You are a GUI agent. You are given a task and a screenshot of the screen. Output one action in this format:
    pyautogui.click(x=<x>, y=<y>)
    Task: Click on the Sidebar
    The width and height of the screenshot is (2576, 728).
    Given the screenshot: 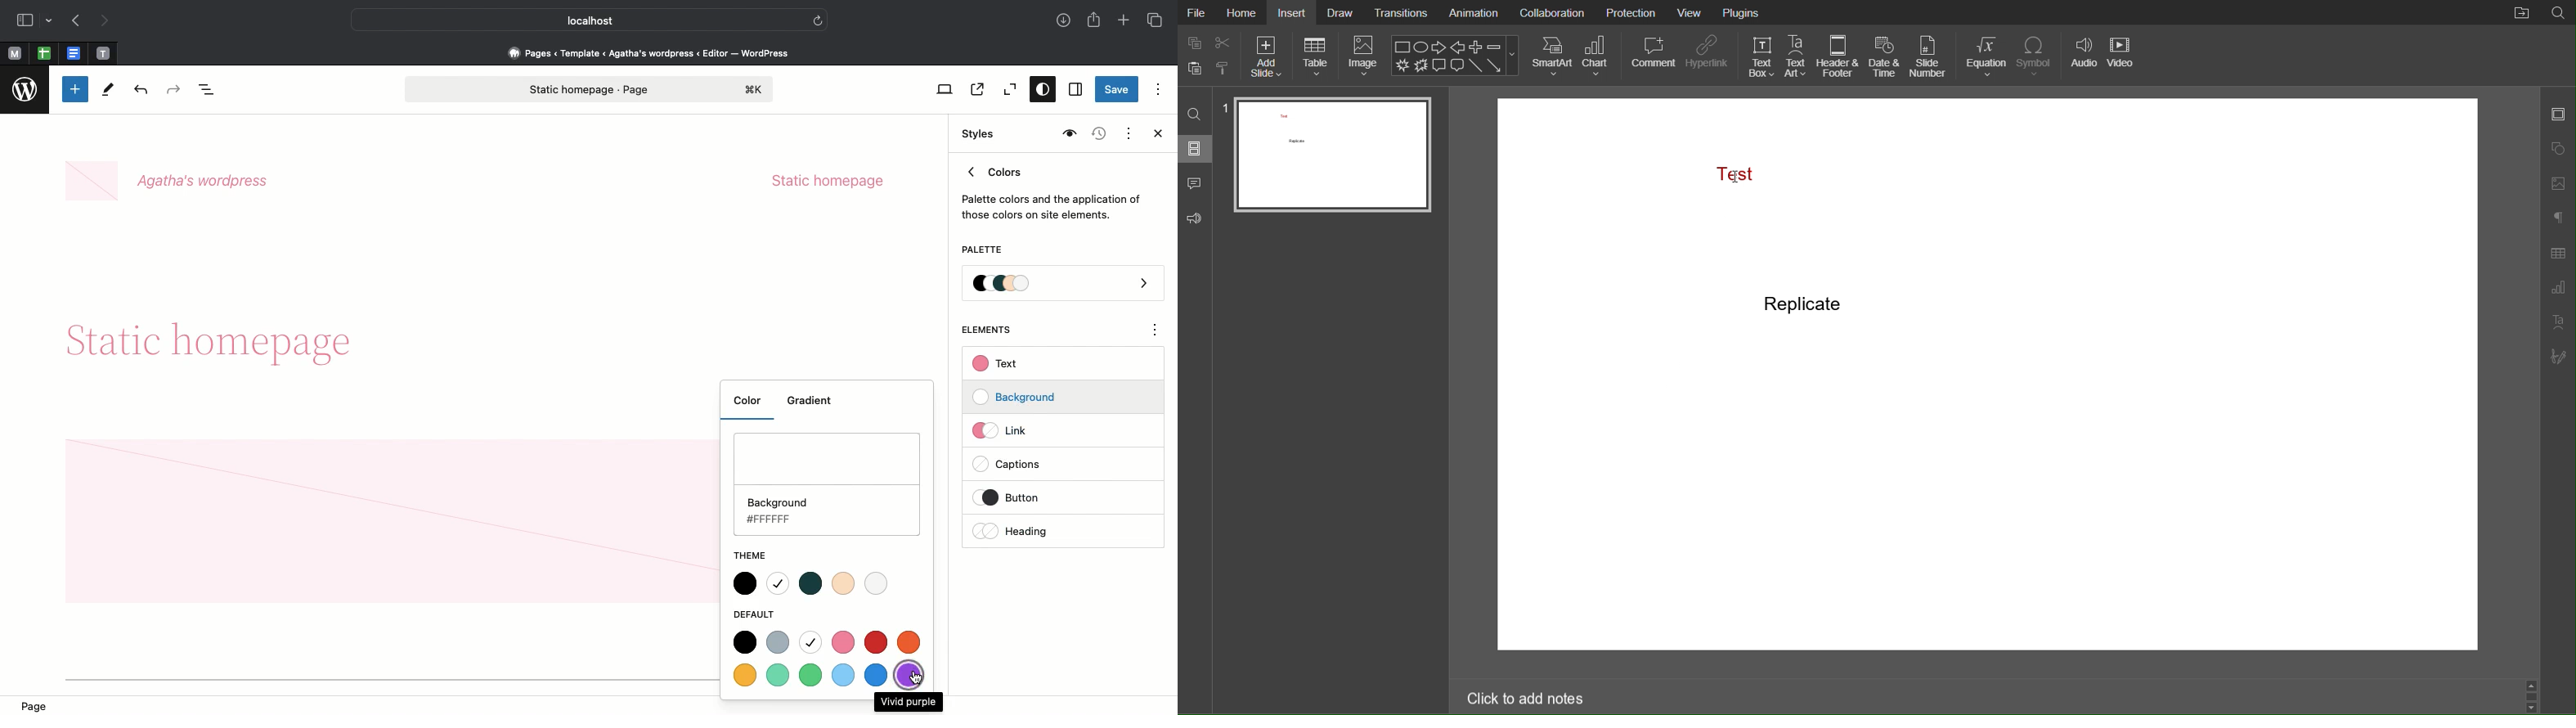 What is the action you would take?
    pyautogui.click(x=25, y=20)
    